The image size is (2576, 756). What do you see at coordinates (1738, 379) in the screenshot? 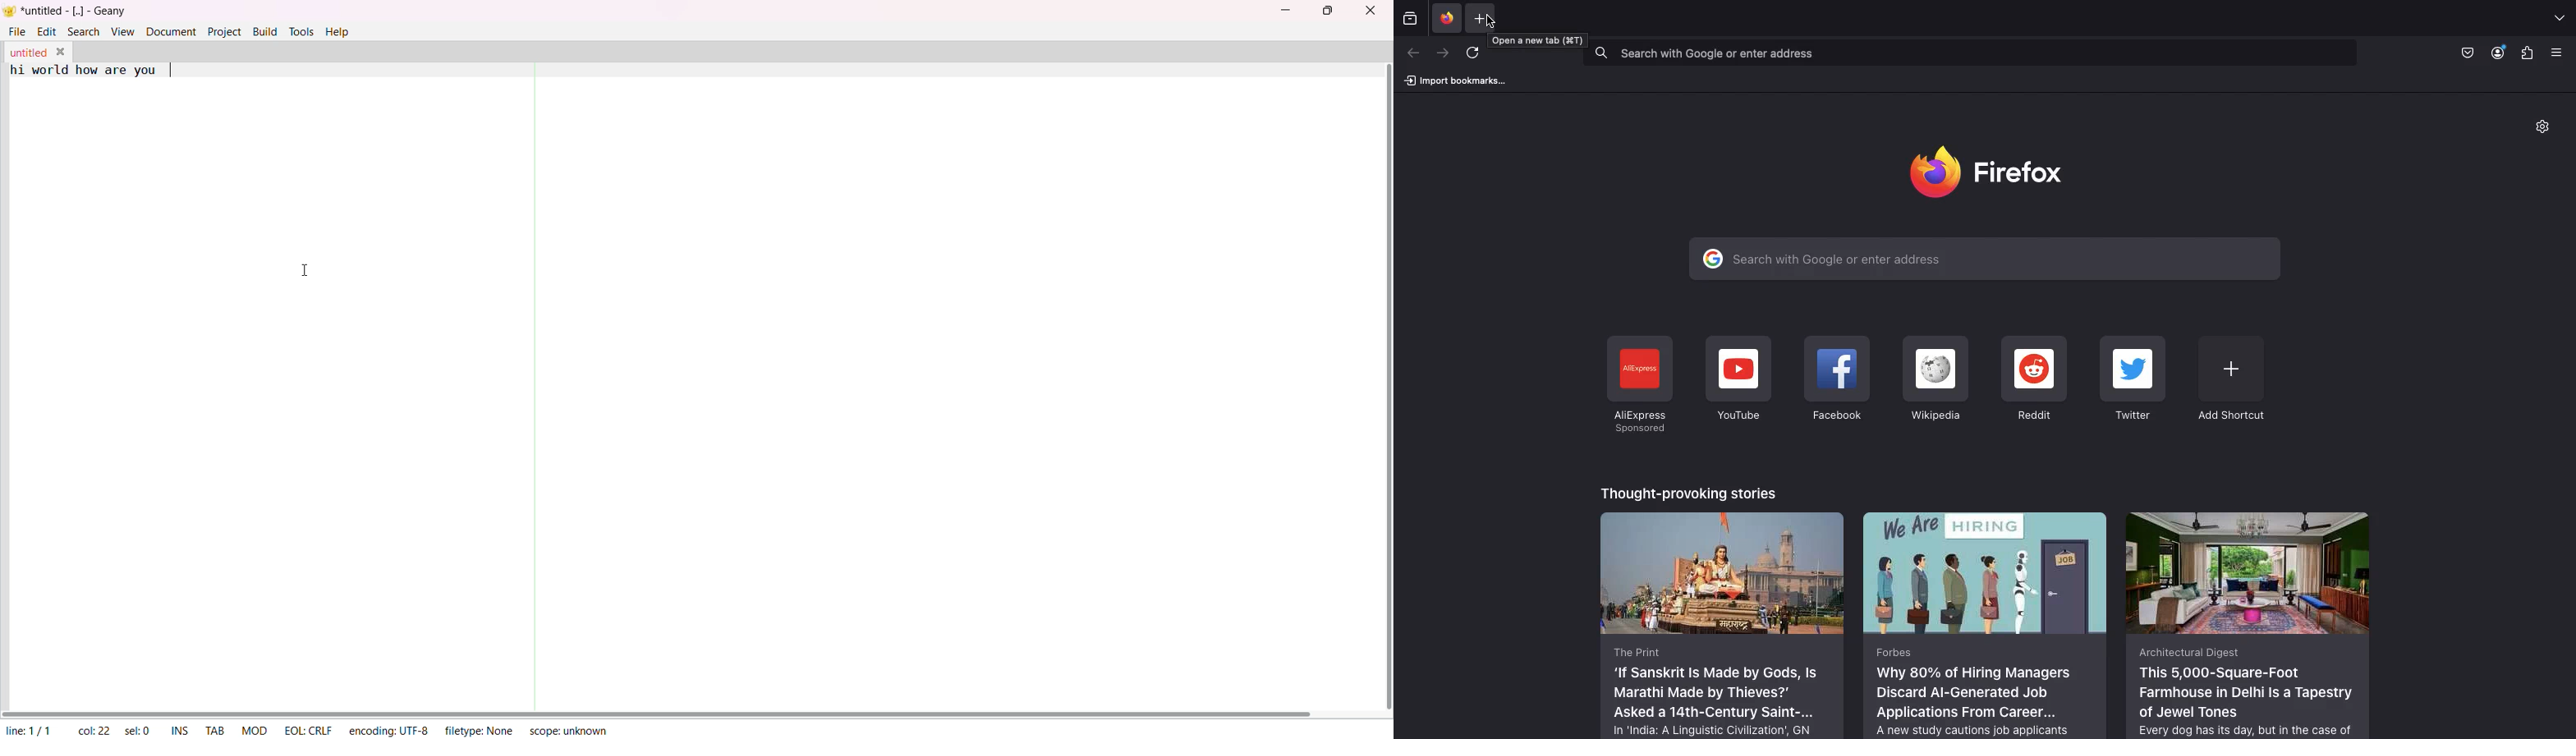
I see `Youtube` at bounding box center [1738, 379].